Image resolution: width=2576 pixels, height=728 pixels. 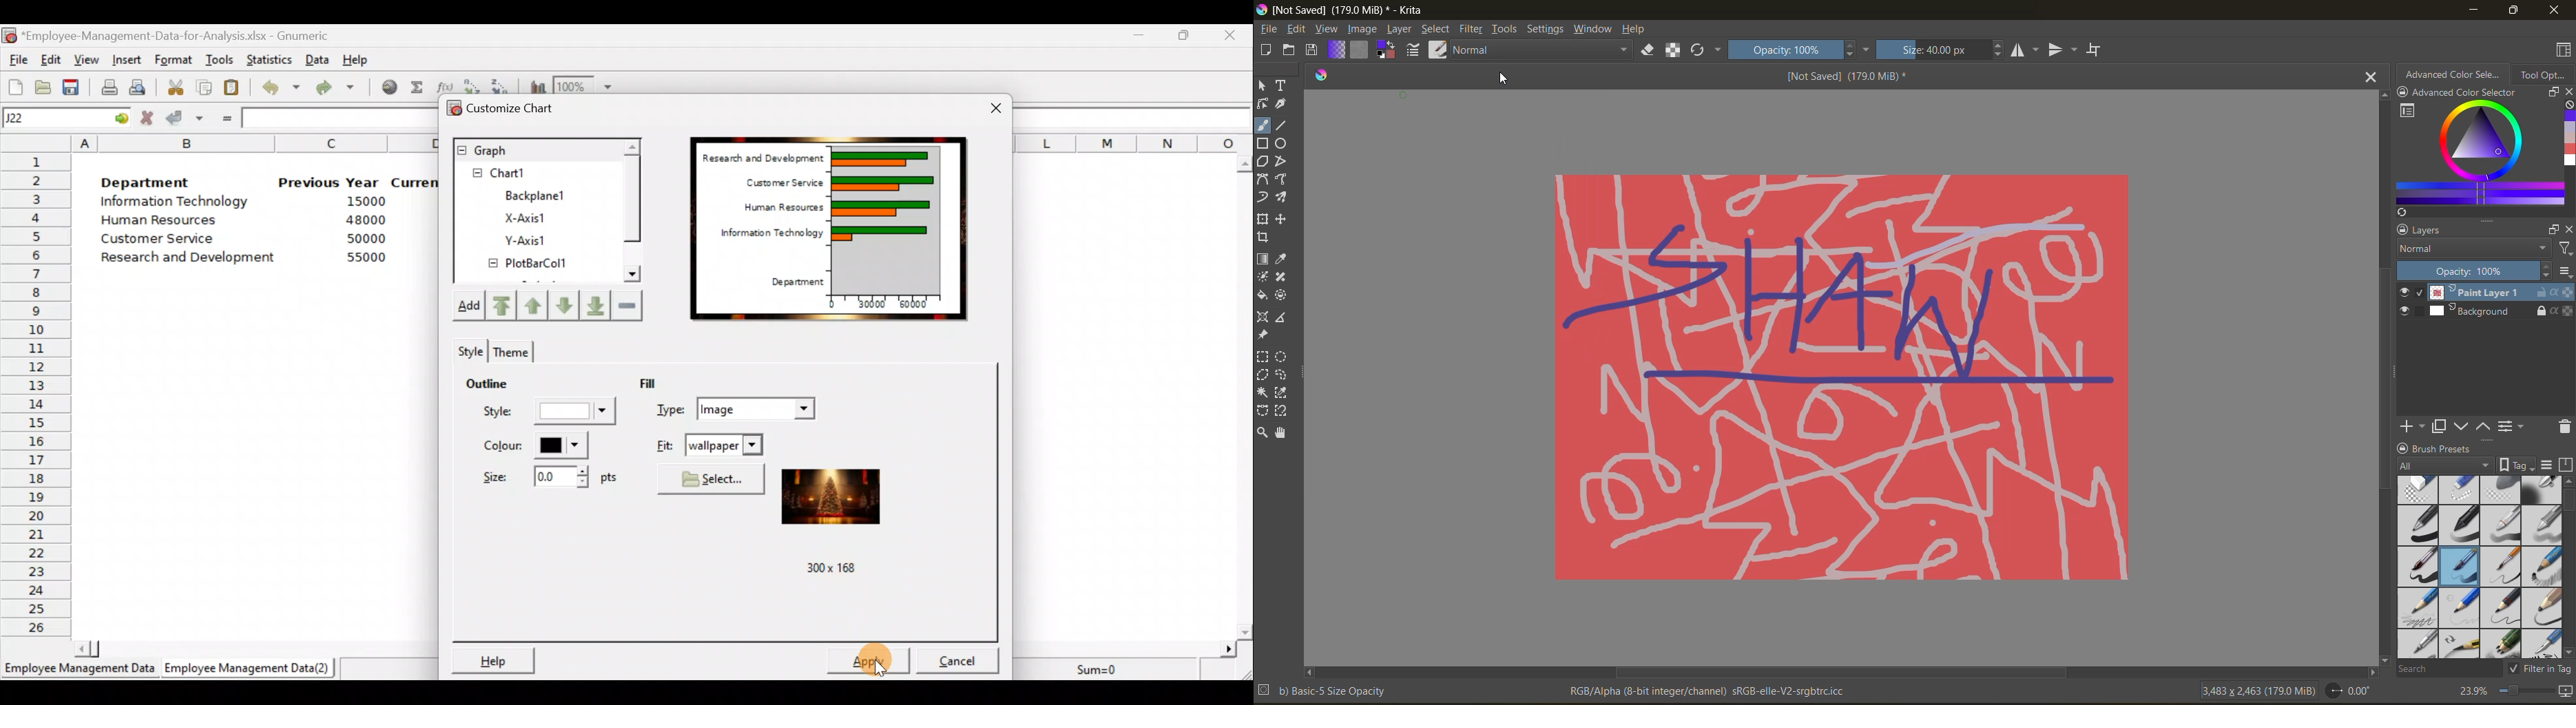 What do you see at coordinates (1504, 29) in the screenshot?
I see `tools` at bounding box center [1504, 29].